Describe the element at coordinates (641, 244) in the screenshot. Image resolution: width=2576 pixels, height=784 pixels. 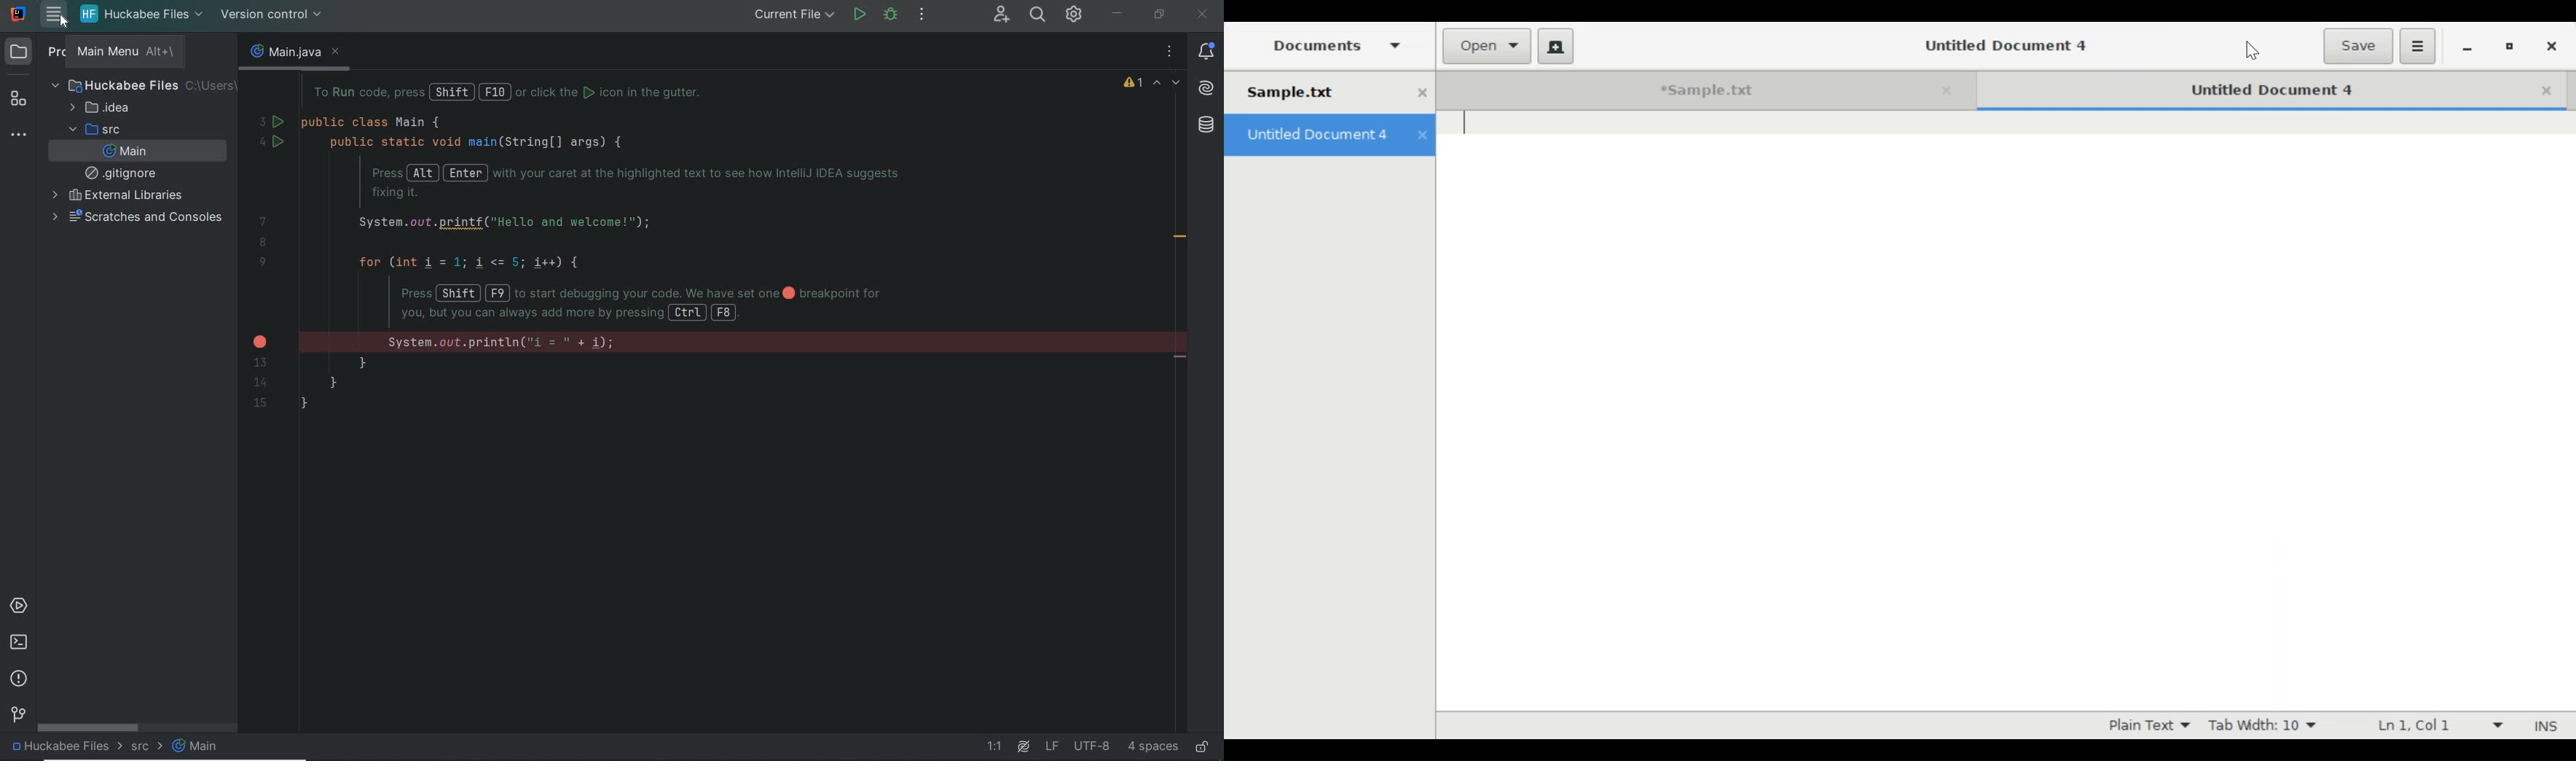
I see `codes` at that location.